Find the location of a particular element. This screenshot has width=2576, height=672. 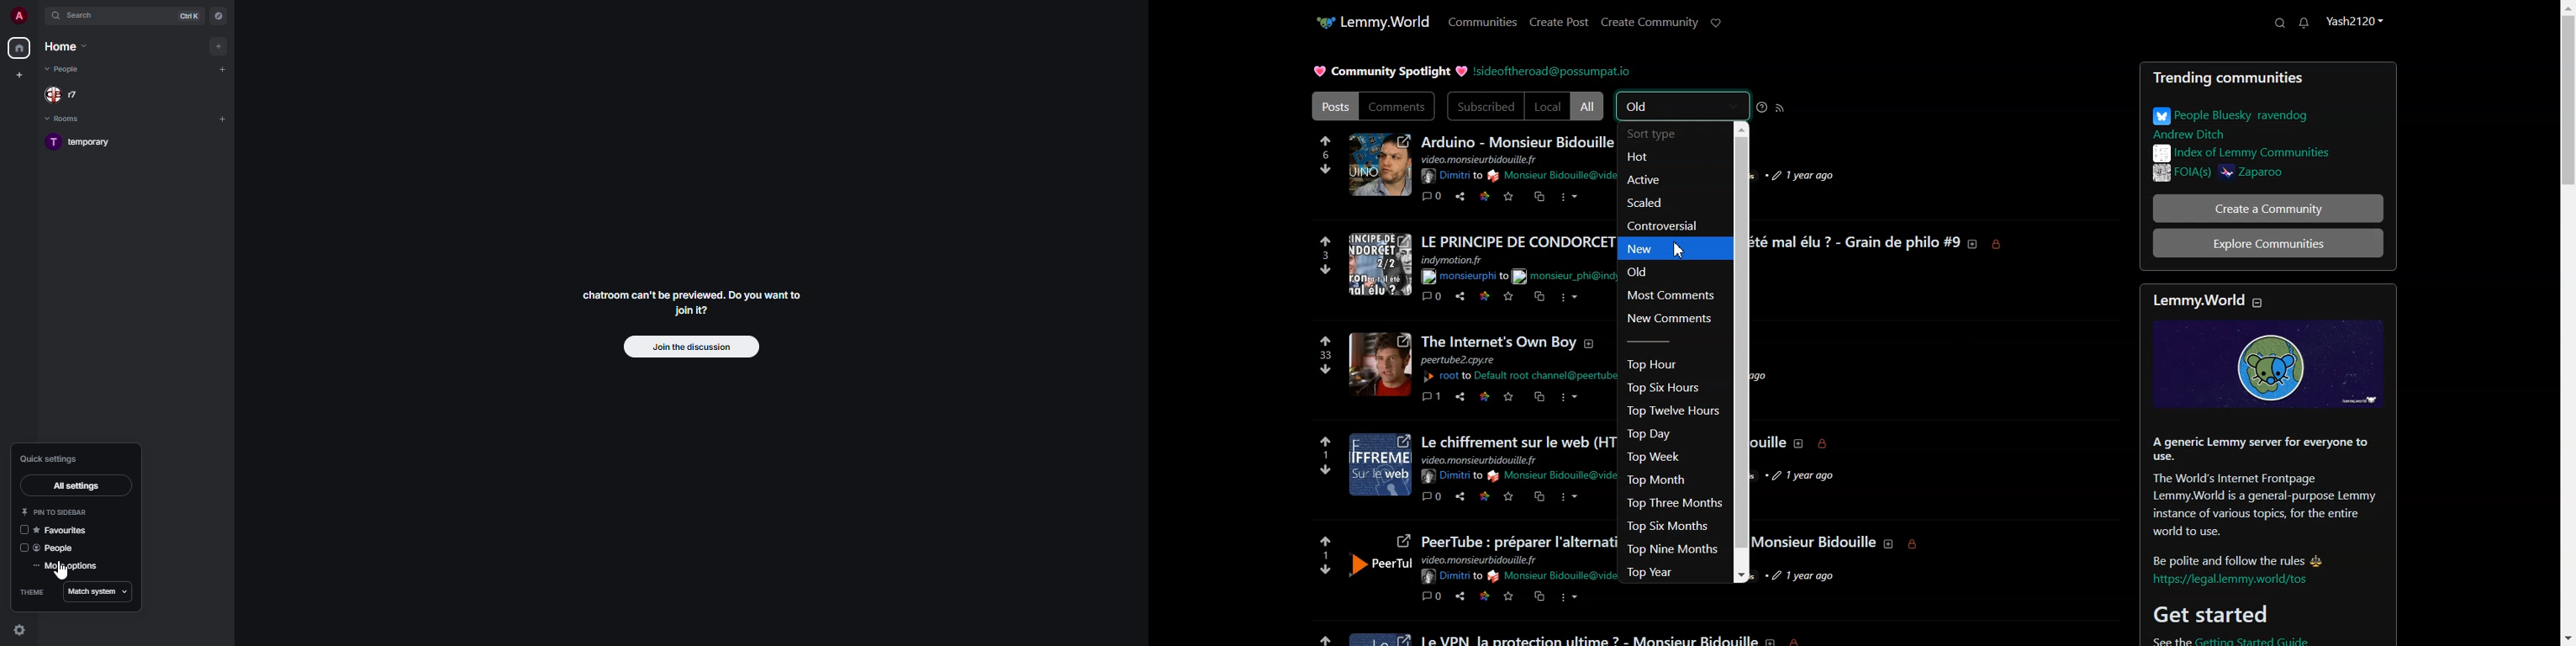

text is located at coordinates (1772, 438).